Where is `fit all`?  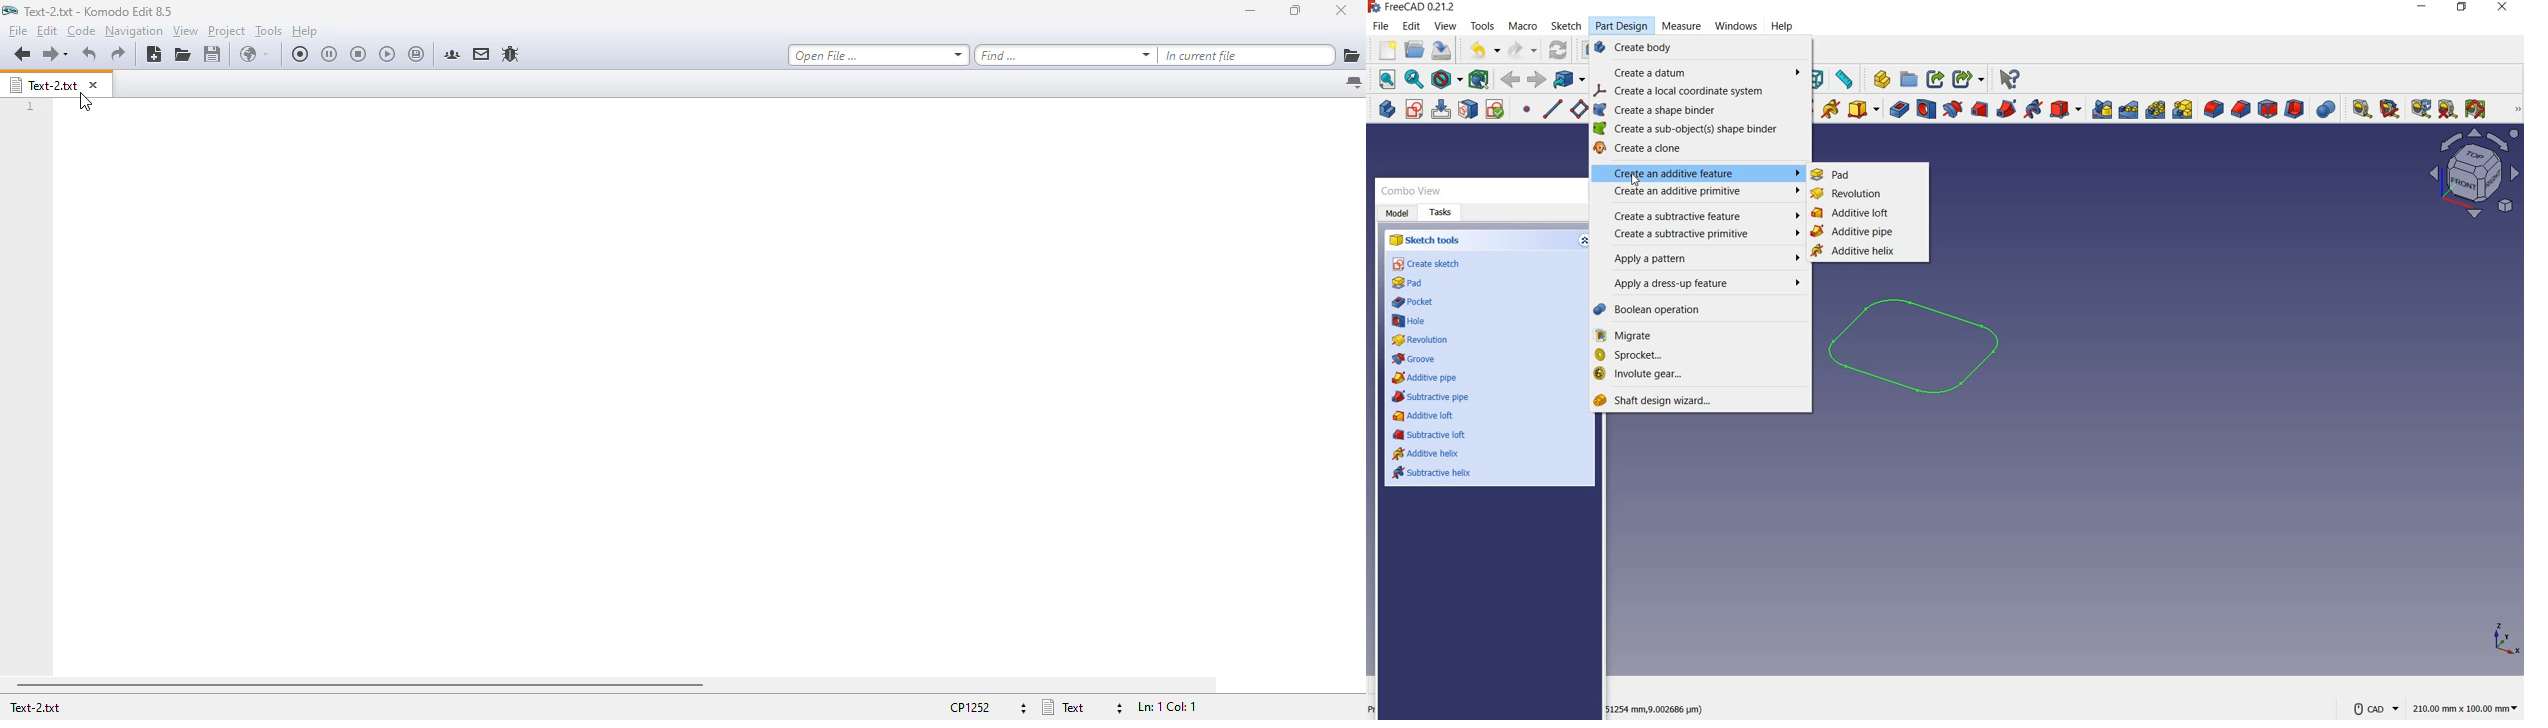 fit all is located at coordinates (1385, 79).